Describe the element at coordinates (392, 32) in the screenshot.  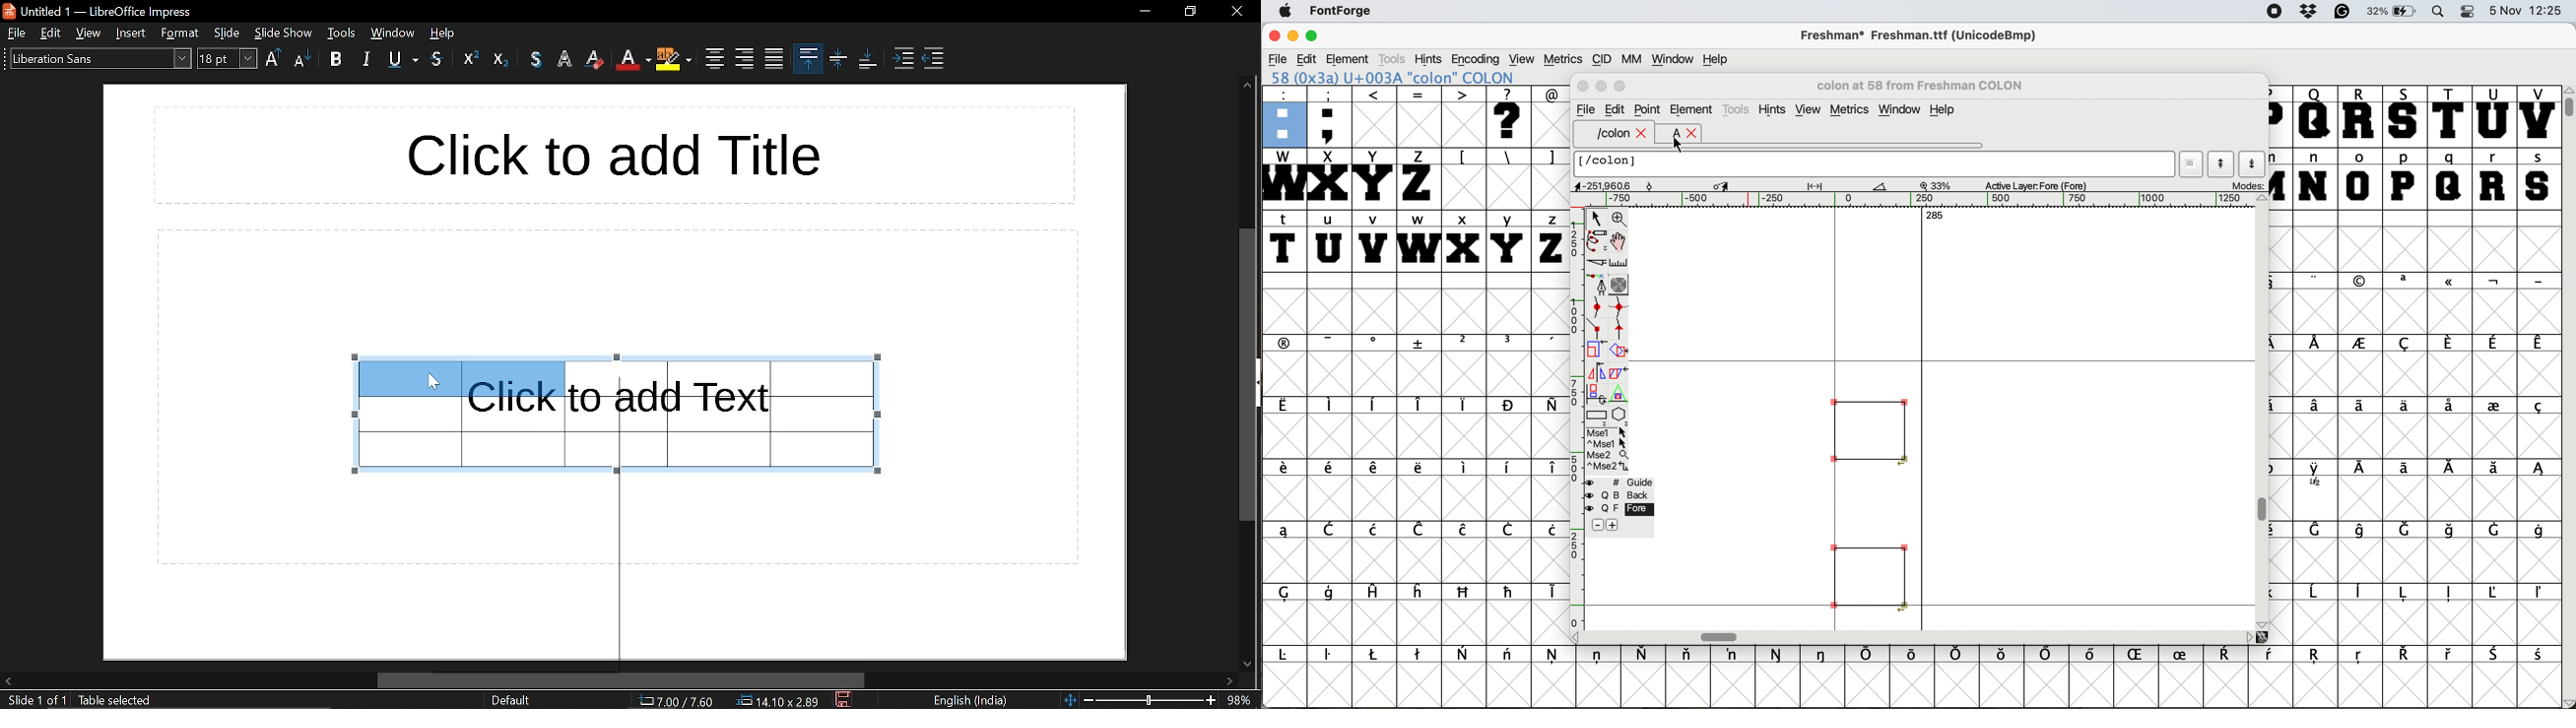
I see `tools` at that location.